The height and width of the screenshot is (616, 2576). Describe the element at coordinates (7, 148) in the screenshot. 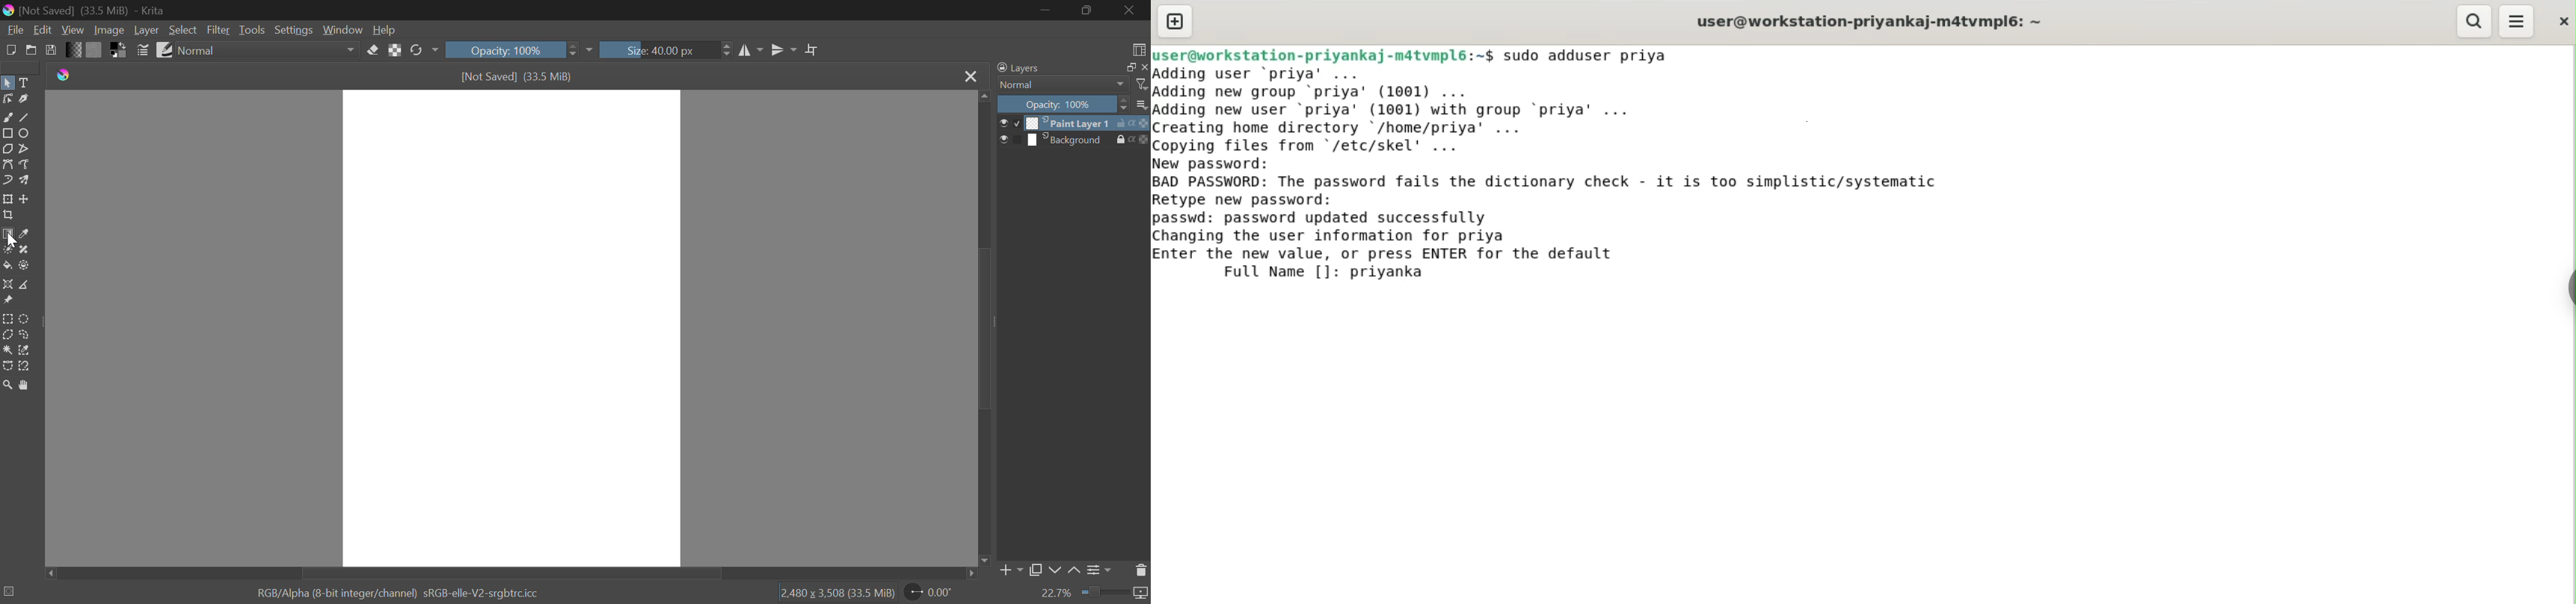

I see `Polygon` at that location.